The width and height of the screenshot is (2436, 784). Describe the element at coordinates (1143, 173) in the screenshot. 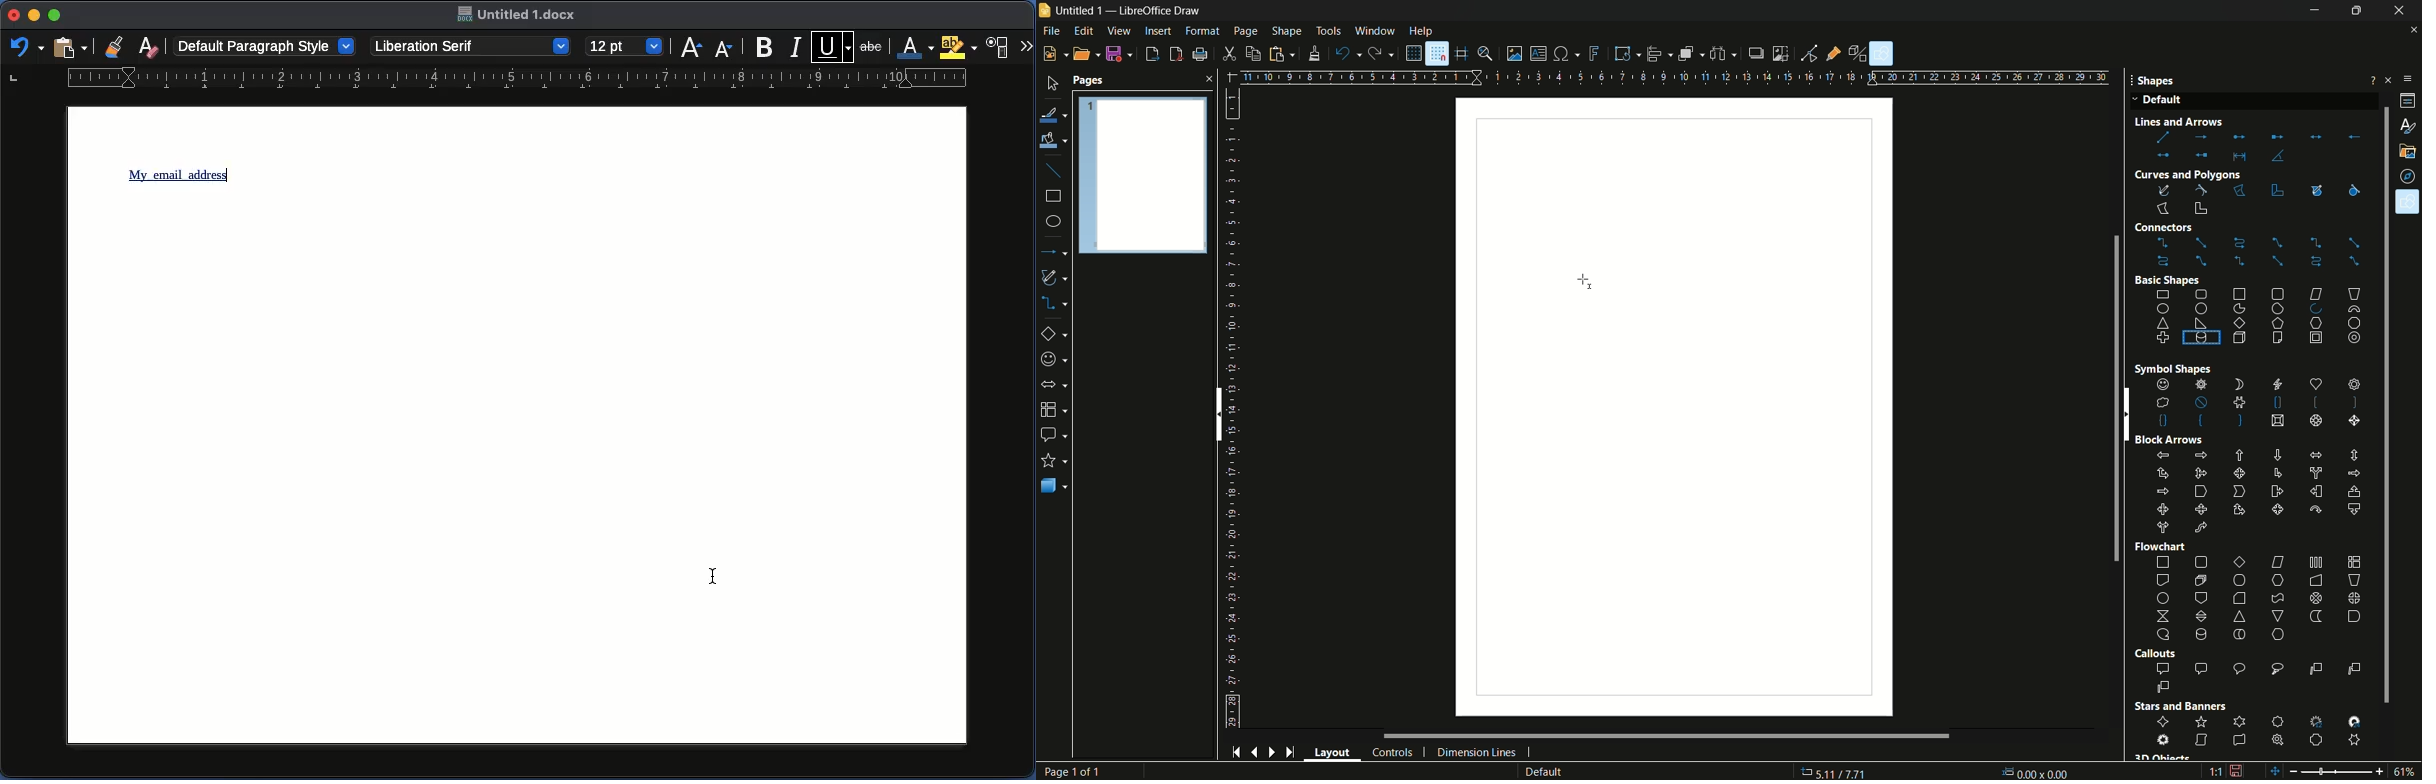

I see `Pages` at that location.